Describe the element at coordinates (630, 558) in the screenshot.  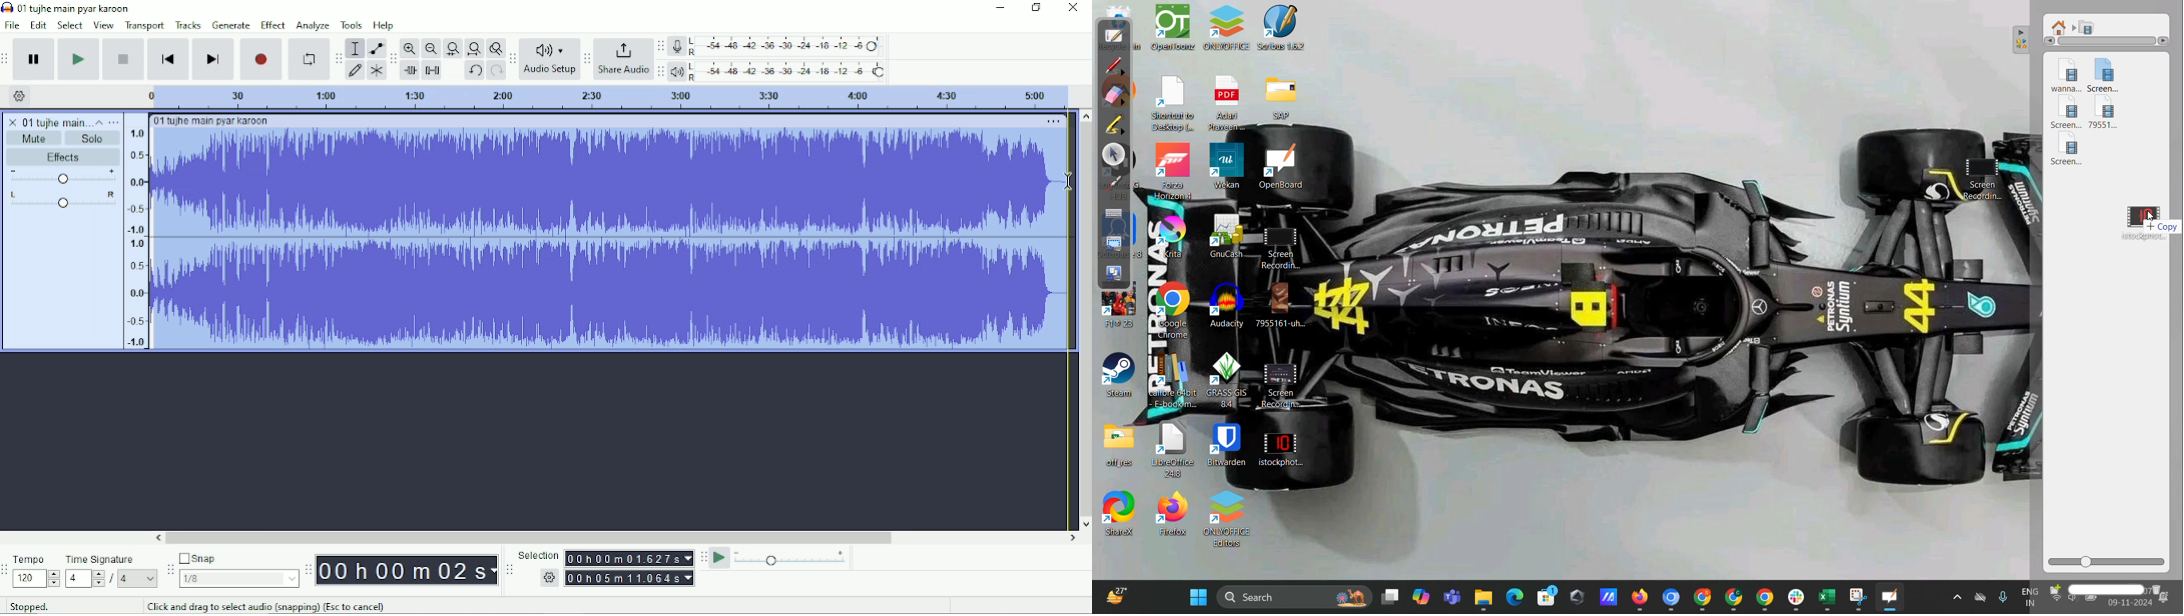
I see `00 h 00 m 00.00s` at that location.